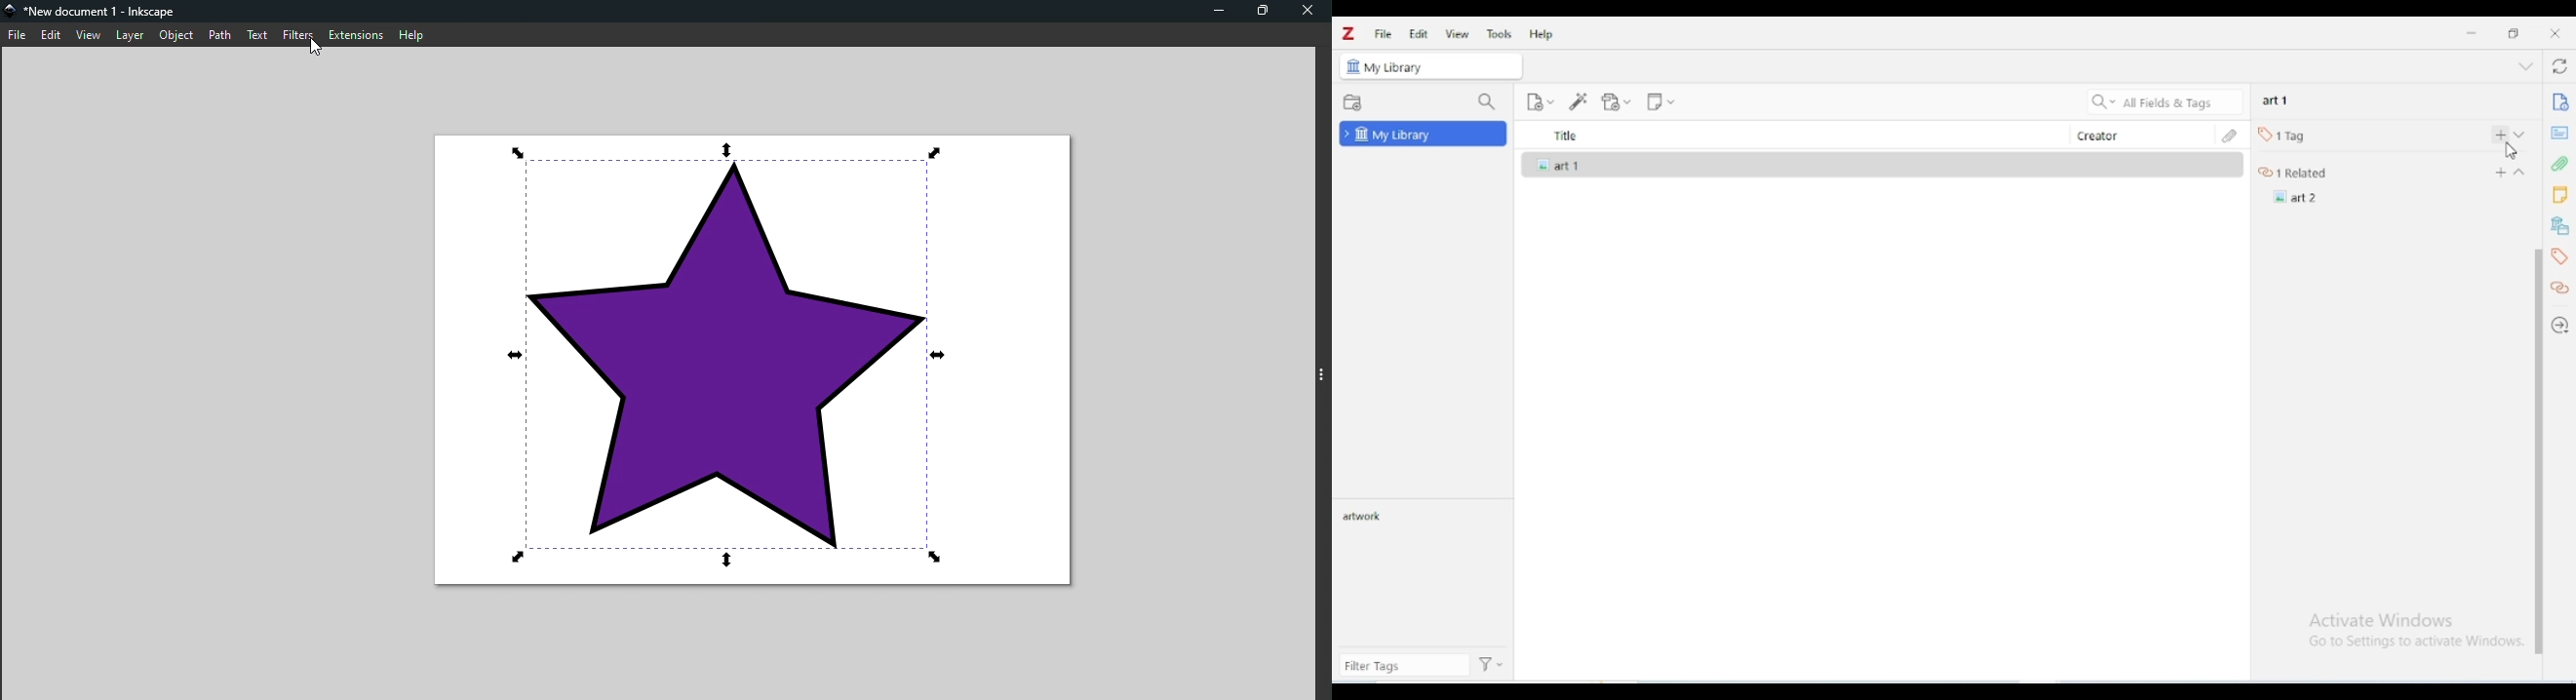 The image size is (2576, 700). What do you see at coordinates (2560, 133) in the screenshot?
I see `abstract` at bounding box center [2560, 133].